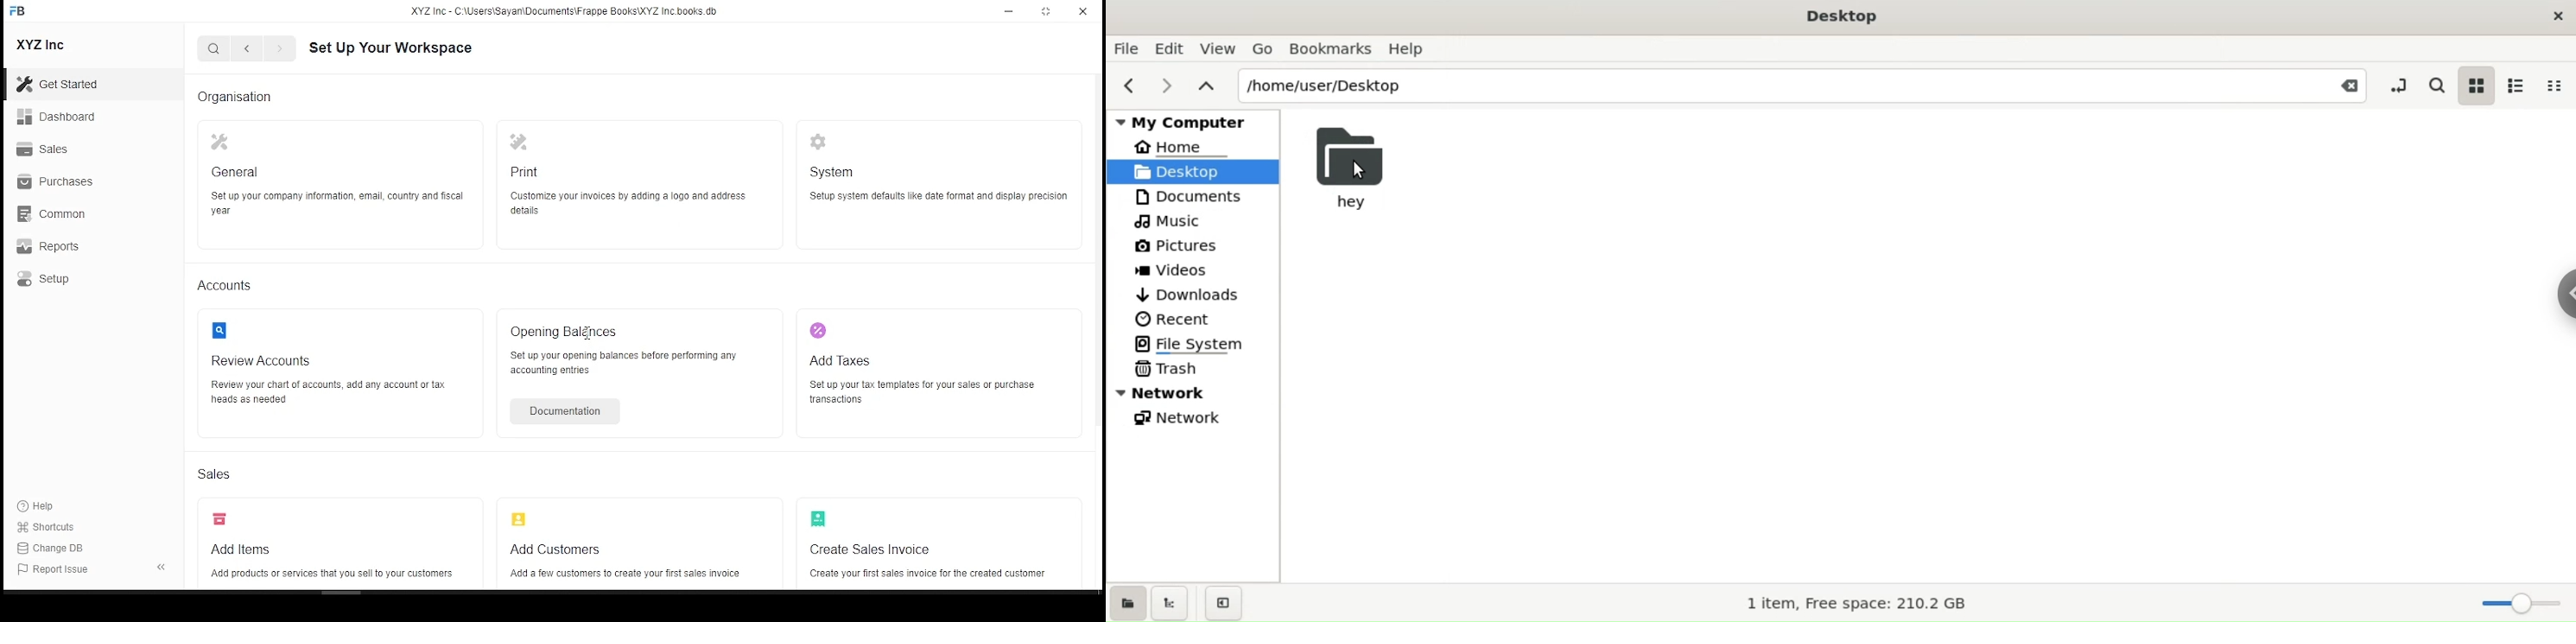 This screenshot has width=2576, height=644. I want to click on logo, so click(822, 519).